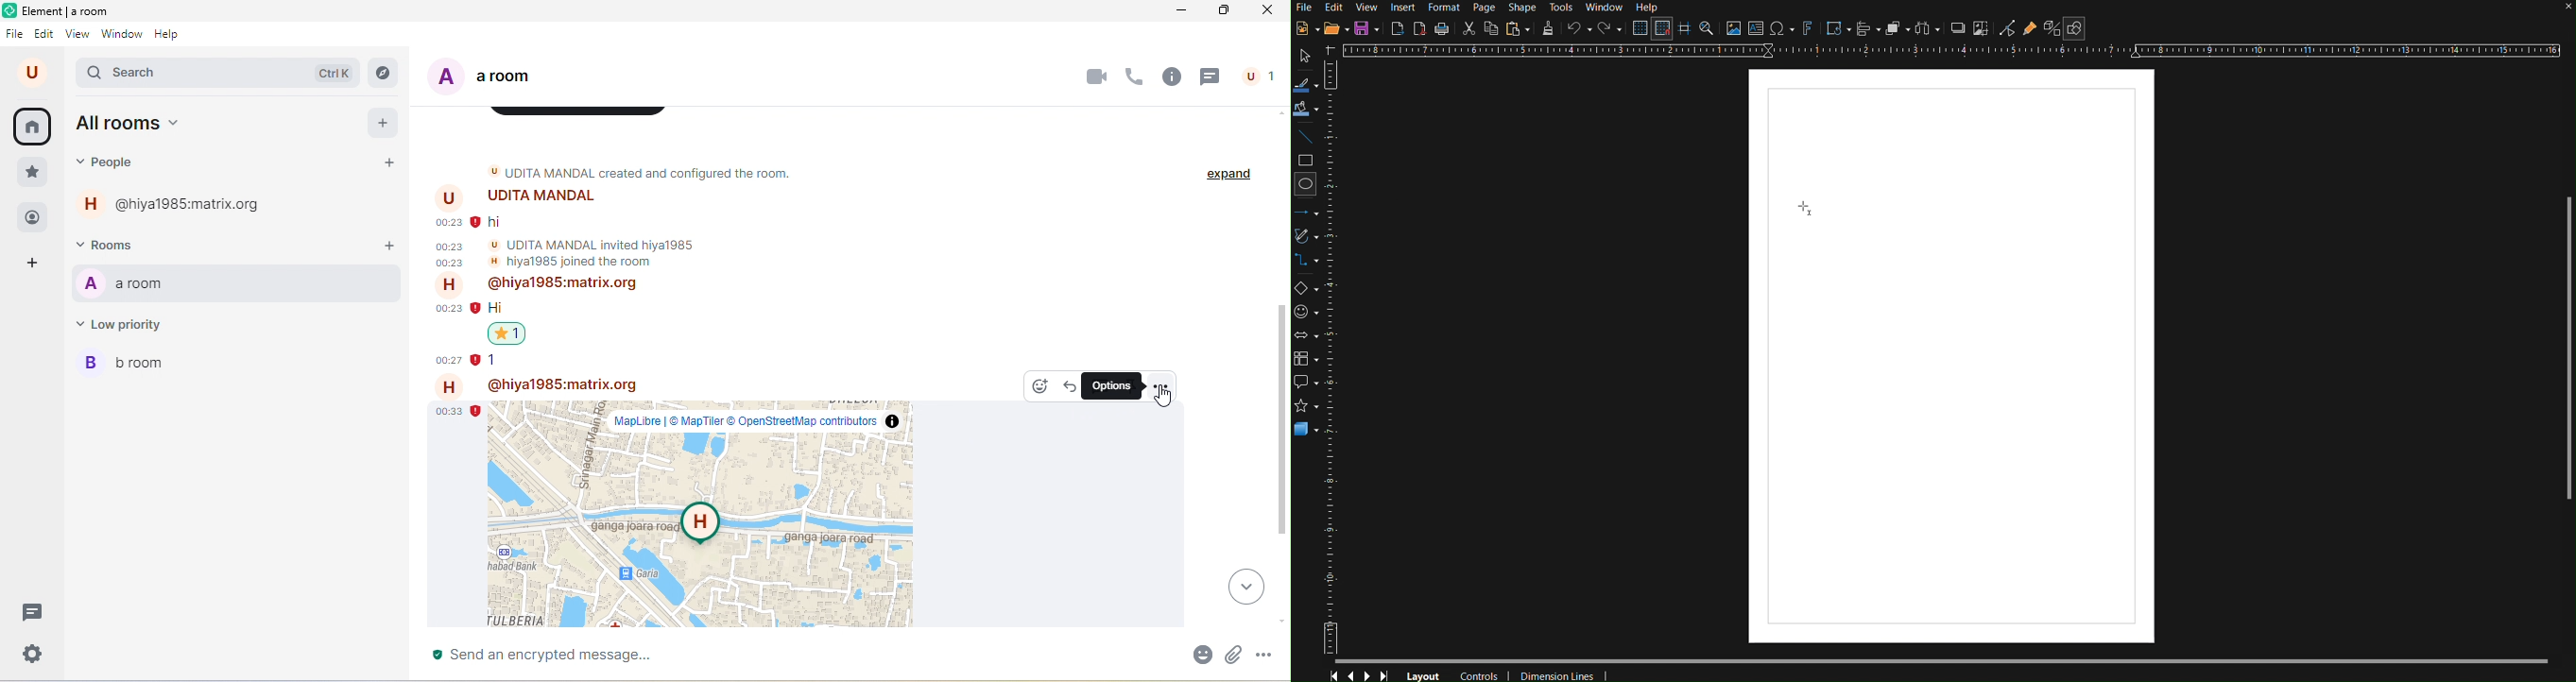  Describe the element at coordinates (1310, 212) in the screenshot. I see `Lines and Arrows` at that location.